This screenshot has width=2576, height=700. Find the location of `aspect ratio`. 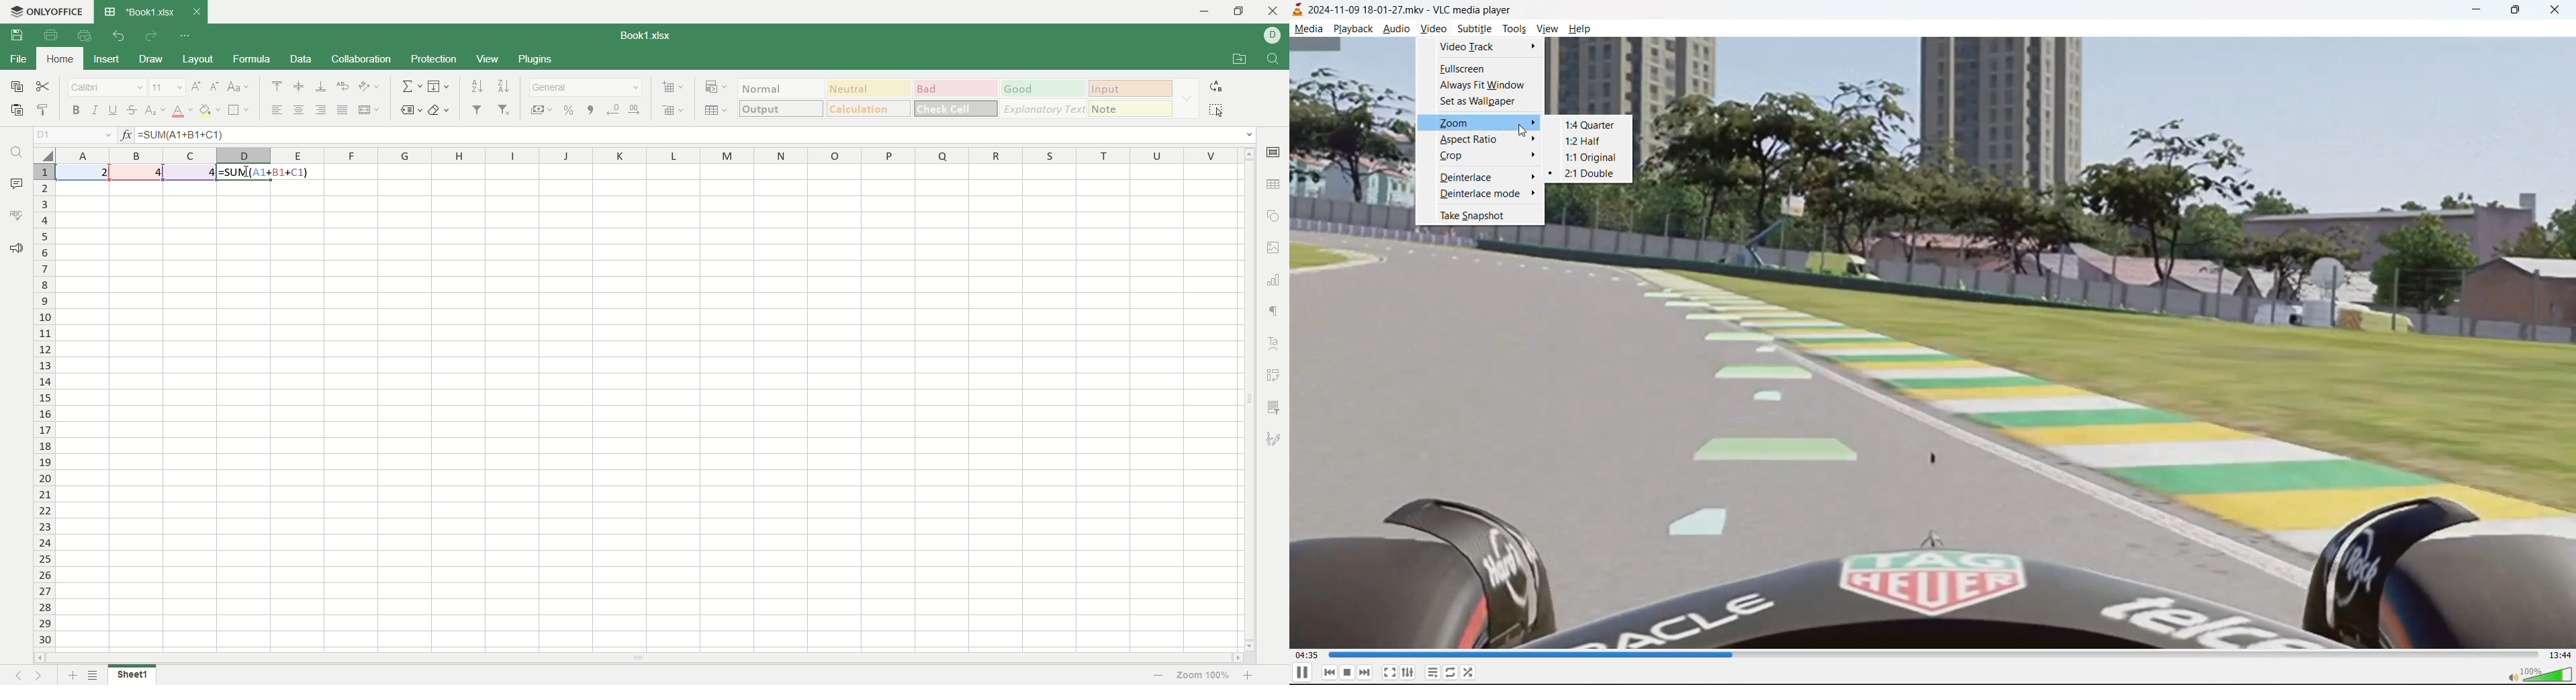

aspect ratio is located at coordinates (1470, 141).